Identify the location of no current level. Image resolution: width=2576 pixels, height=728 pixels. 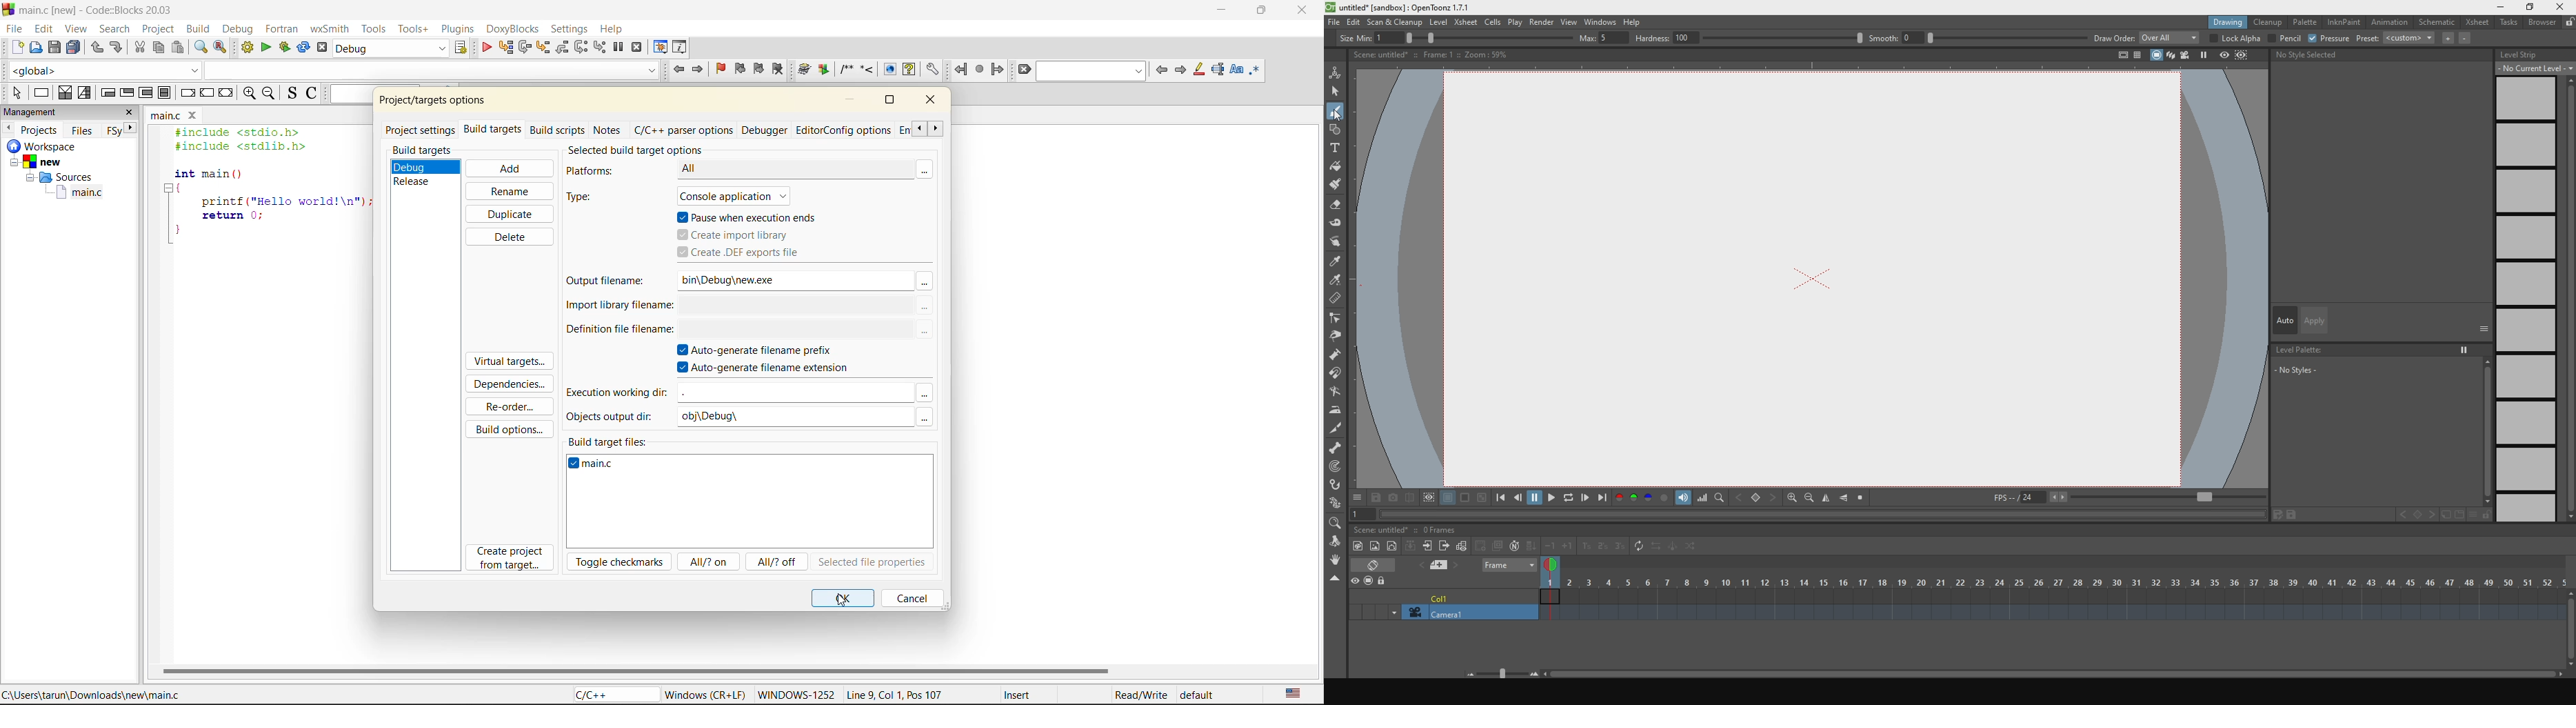
(2530, 69).